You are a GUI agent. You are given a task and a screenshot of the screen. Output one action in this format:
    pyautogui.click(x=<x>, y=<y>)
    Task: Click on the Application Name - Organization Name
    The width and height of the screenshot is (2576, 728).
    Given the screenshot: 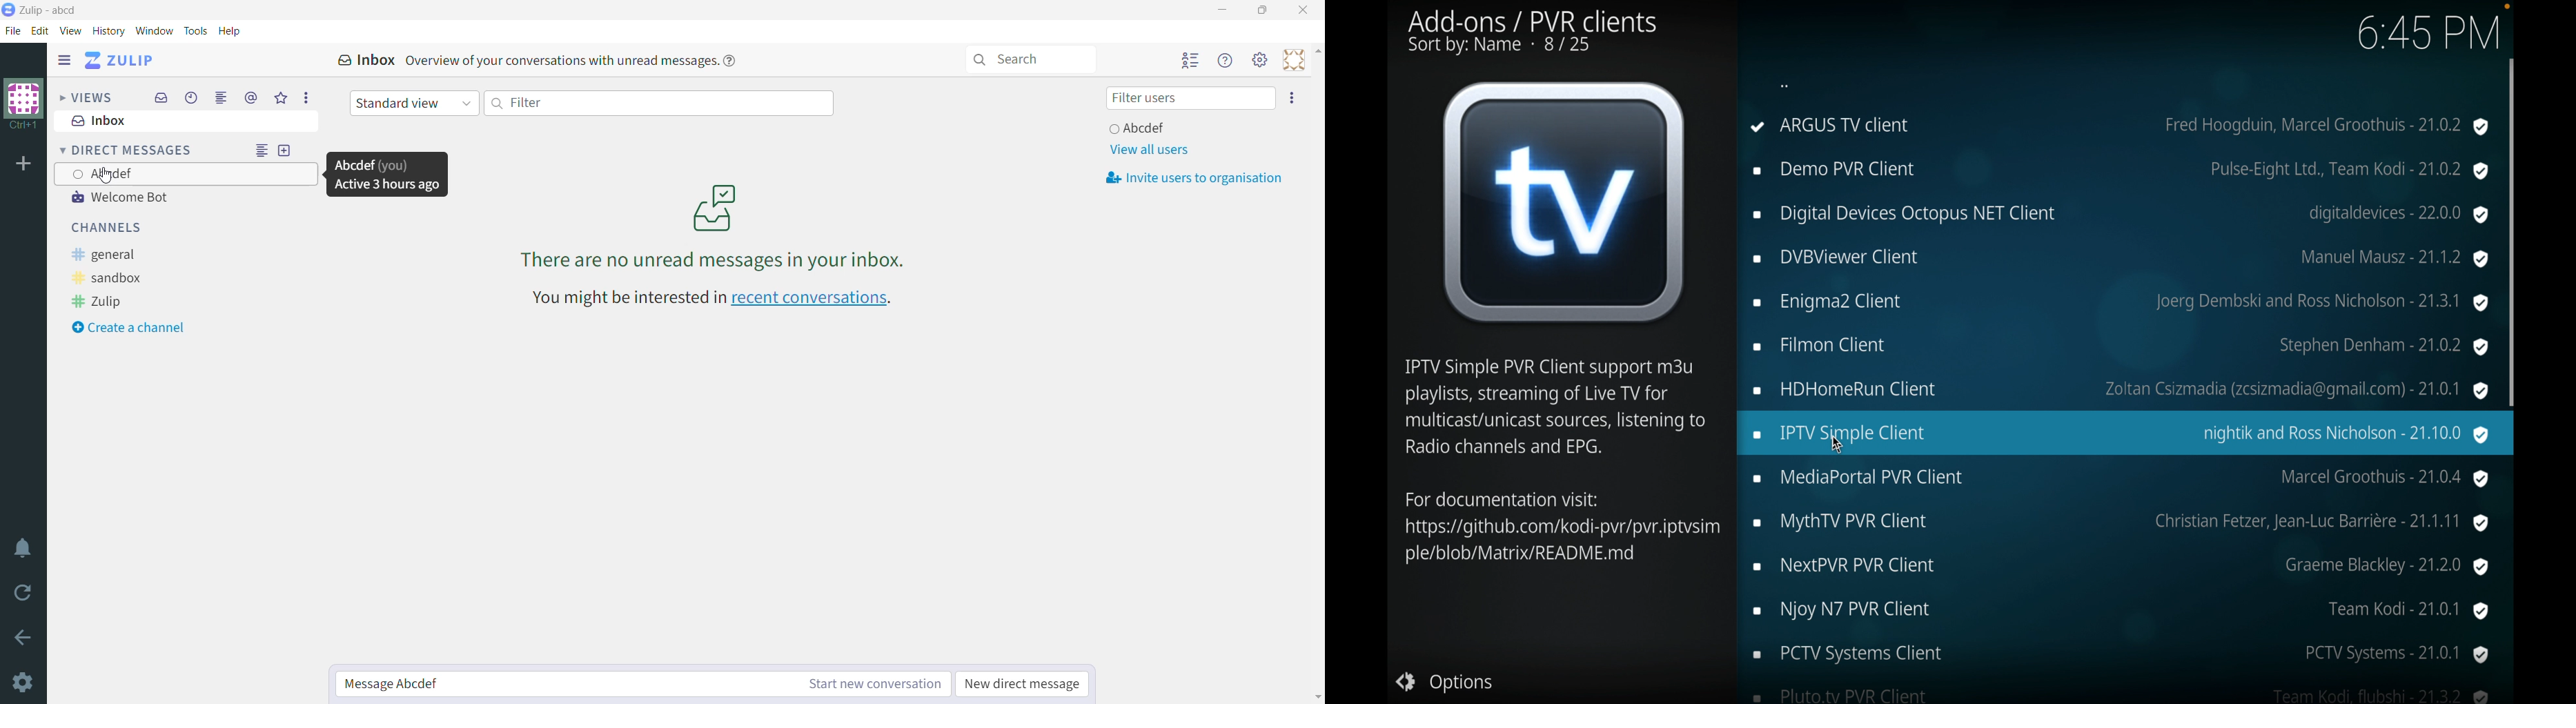 What is the action you would take?
    pyautogui.click(x=56, y=8)
    